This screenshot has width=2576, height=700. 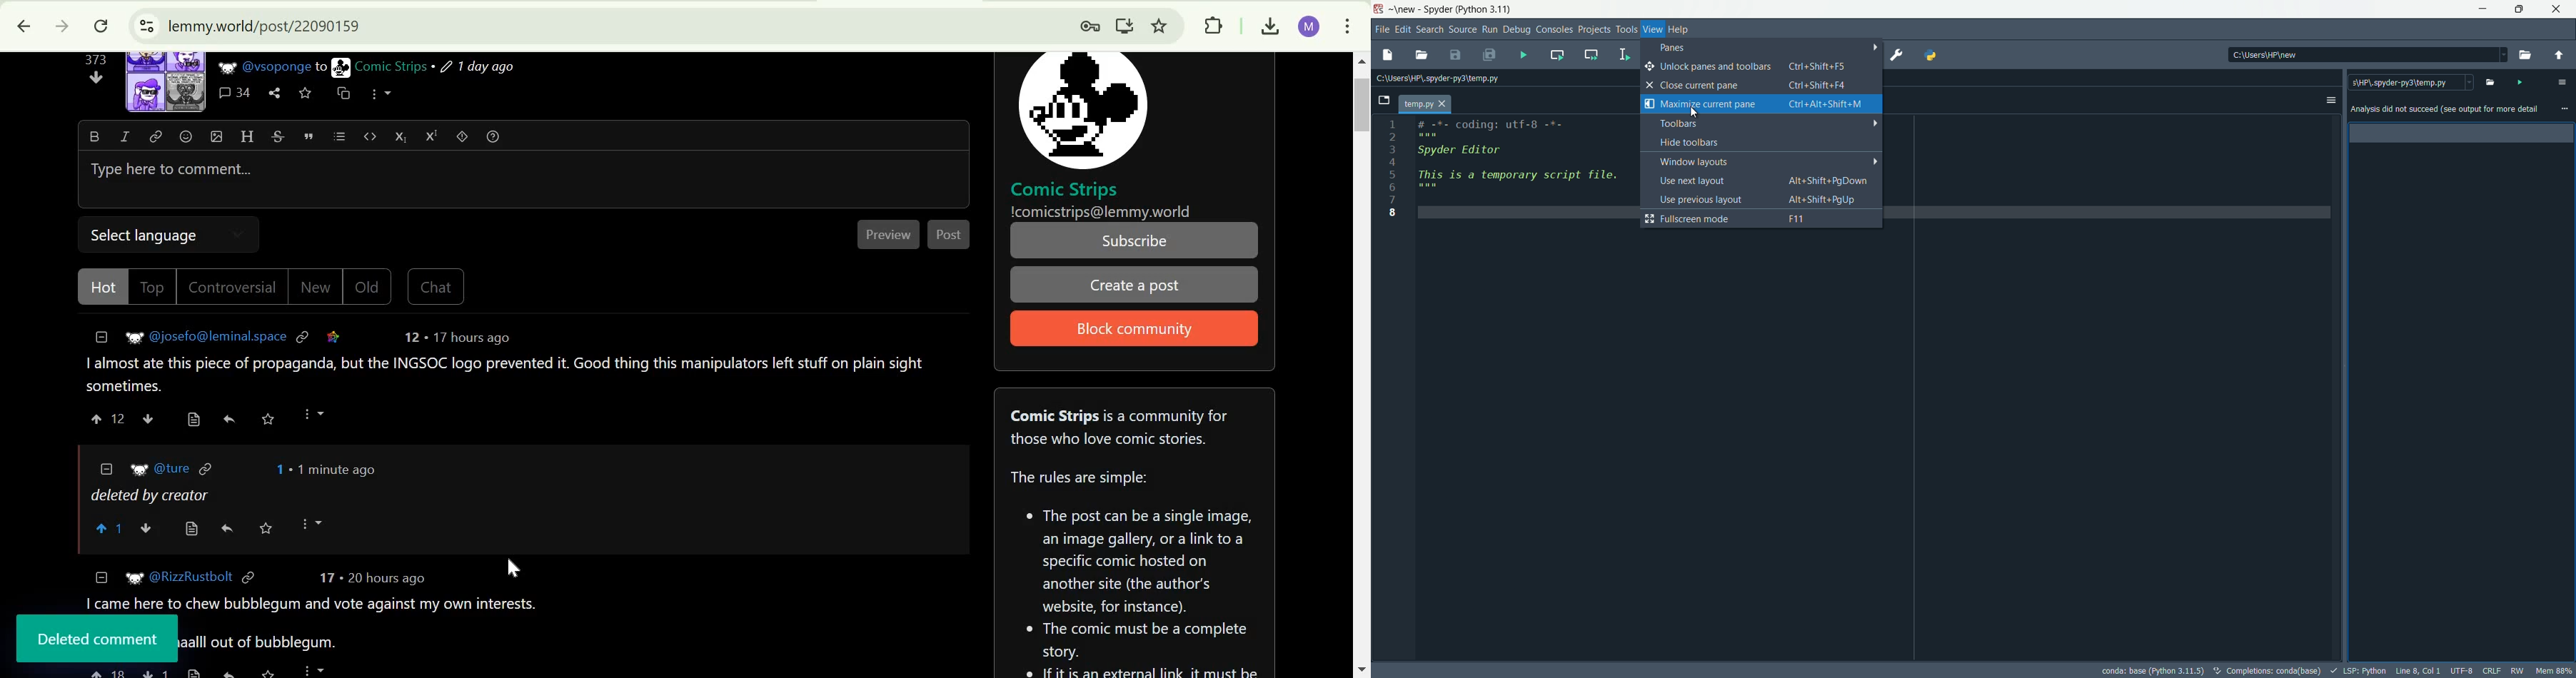 I want to click on picture, so click(x=139, y=470).